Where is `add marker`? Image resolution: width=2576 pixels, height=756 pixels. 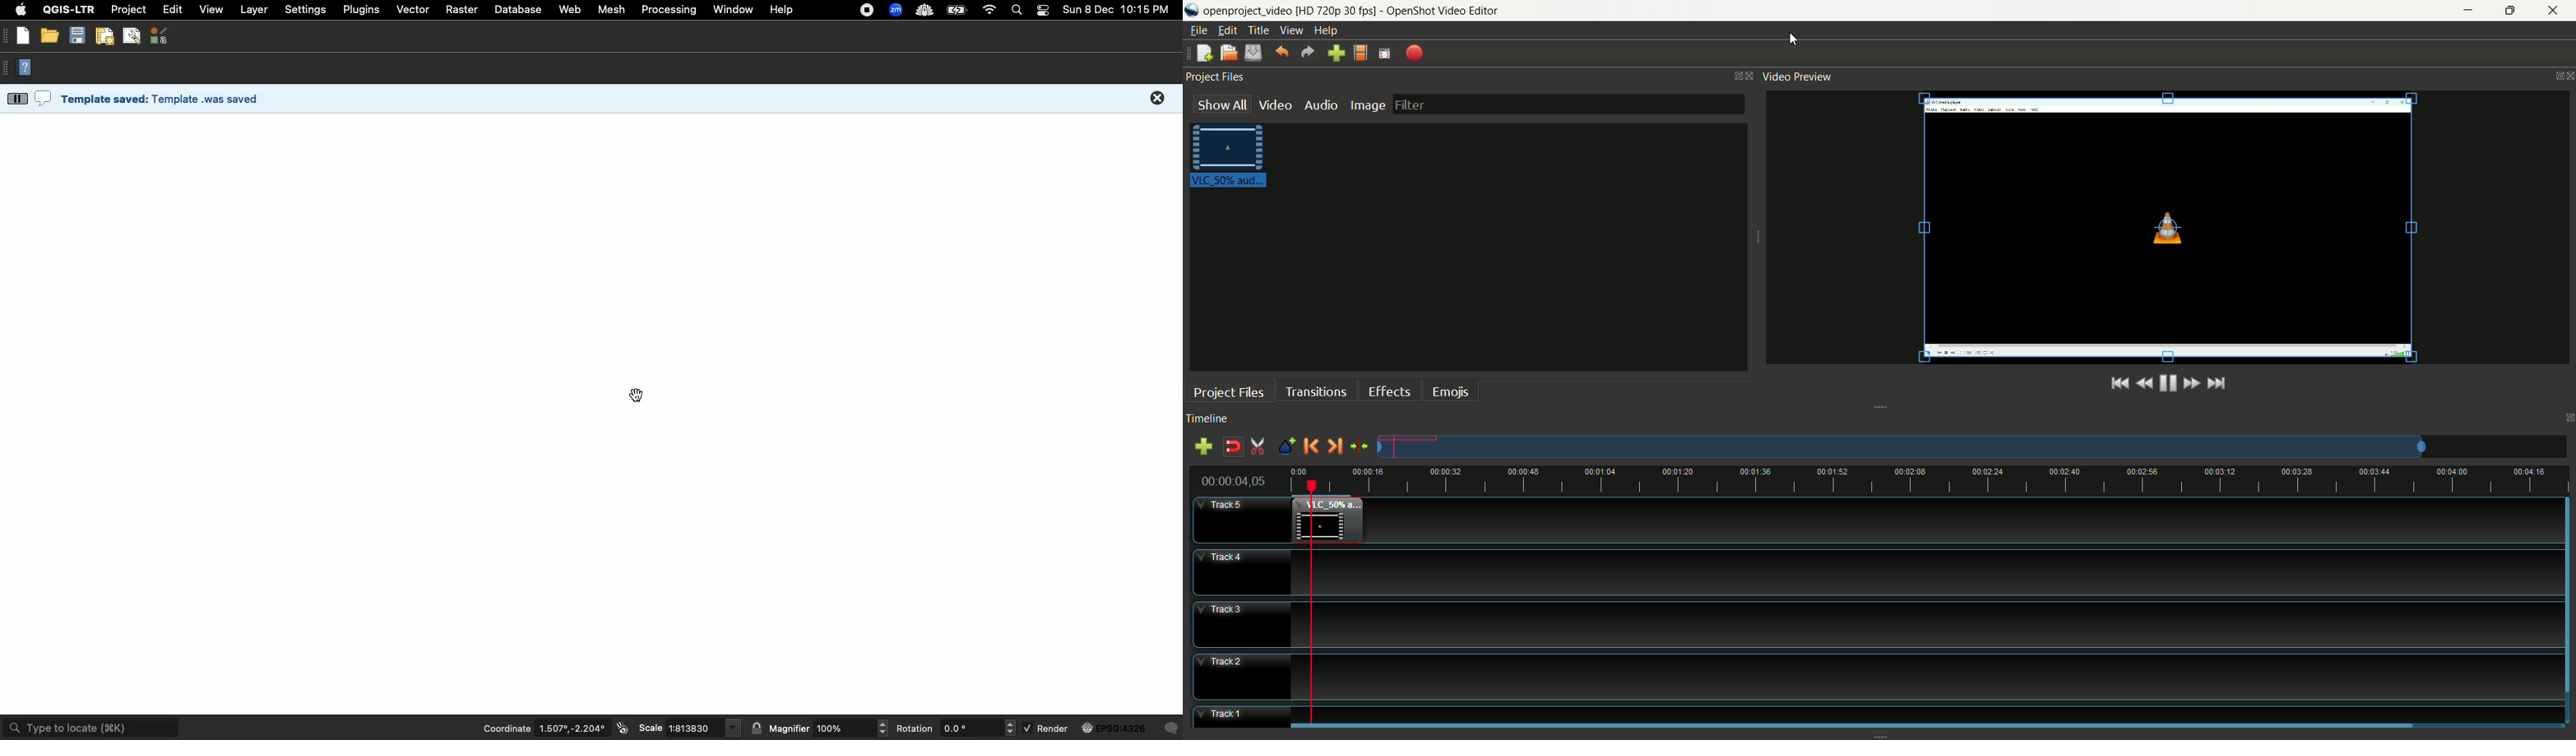 add marker is located at coordinates (1288, 447).